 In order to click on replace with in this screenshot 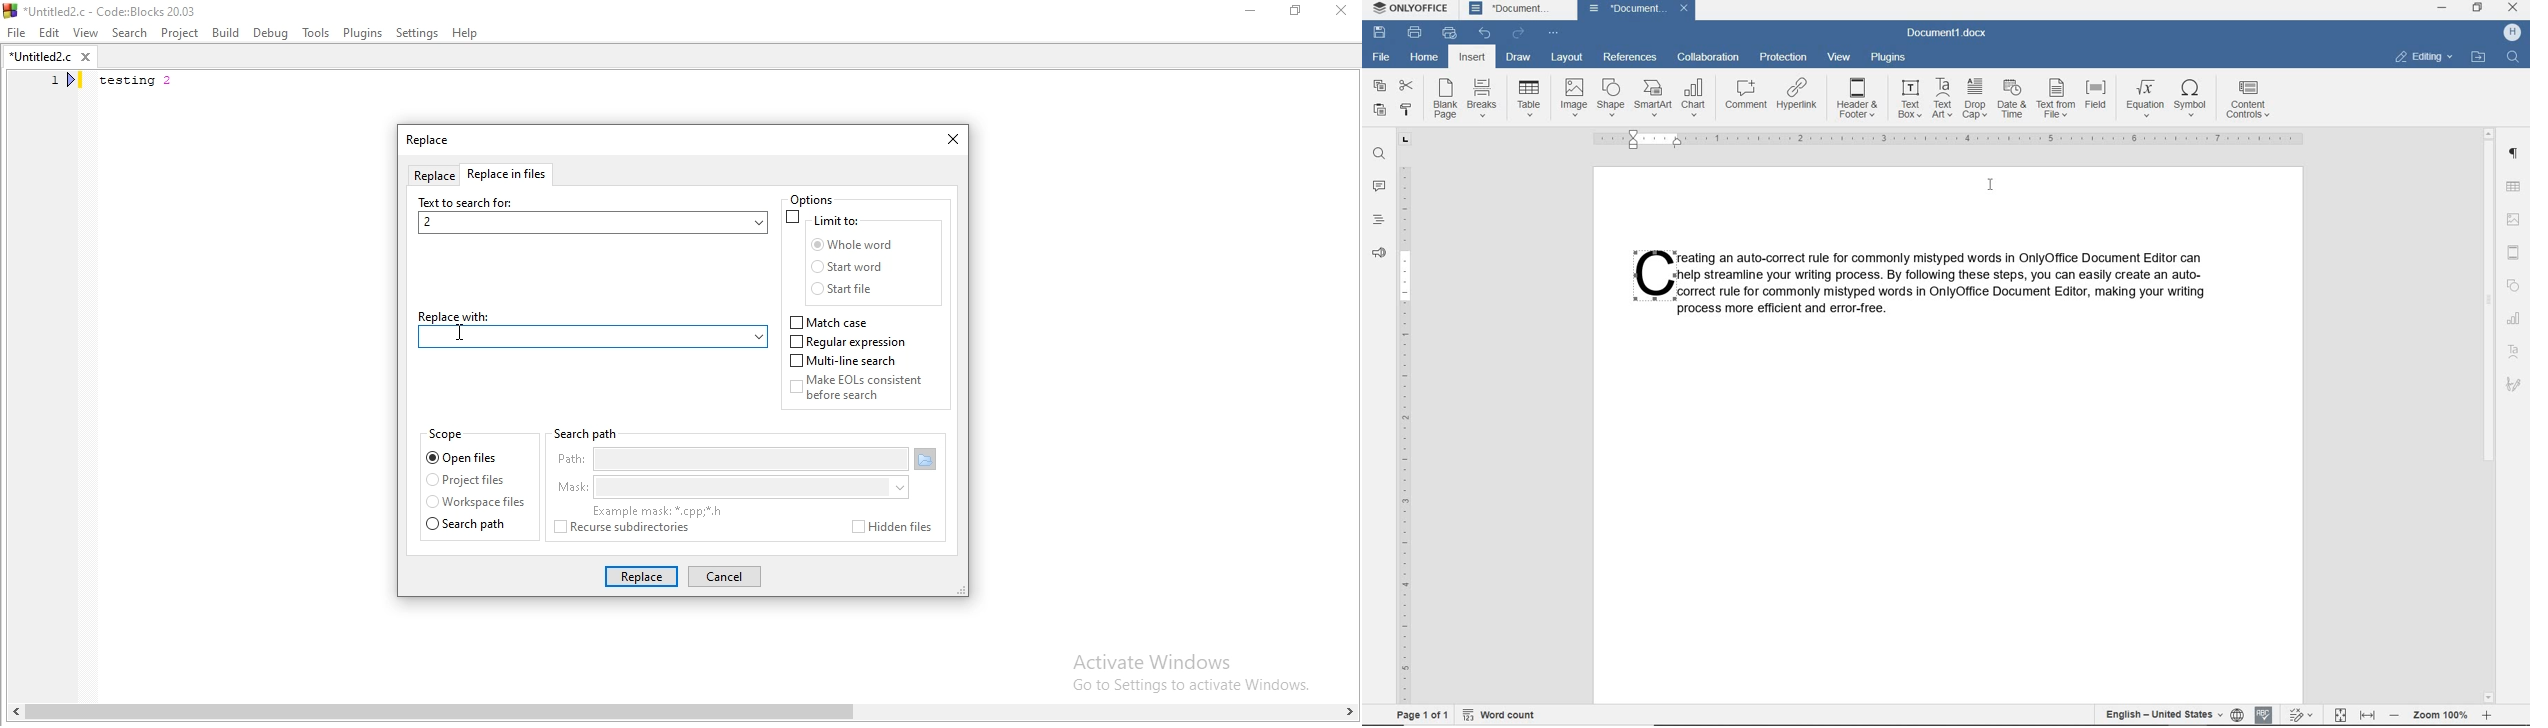, I will do `click(591, 315)`.